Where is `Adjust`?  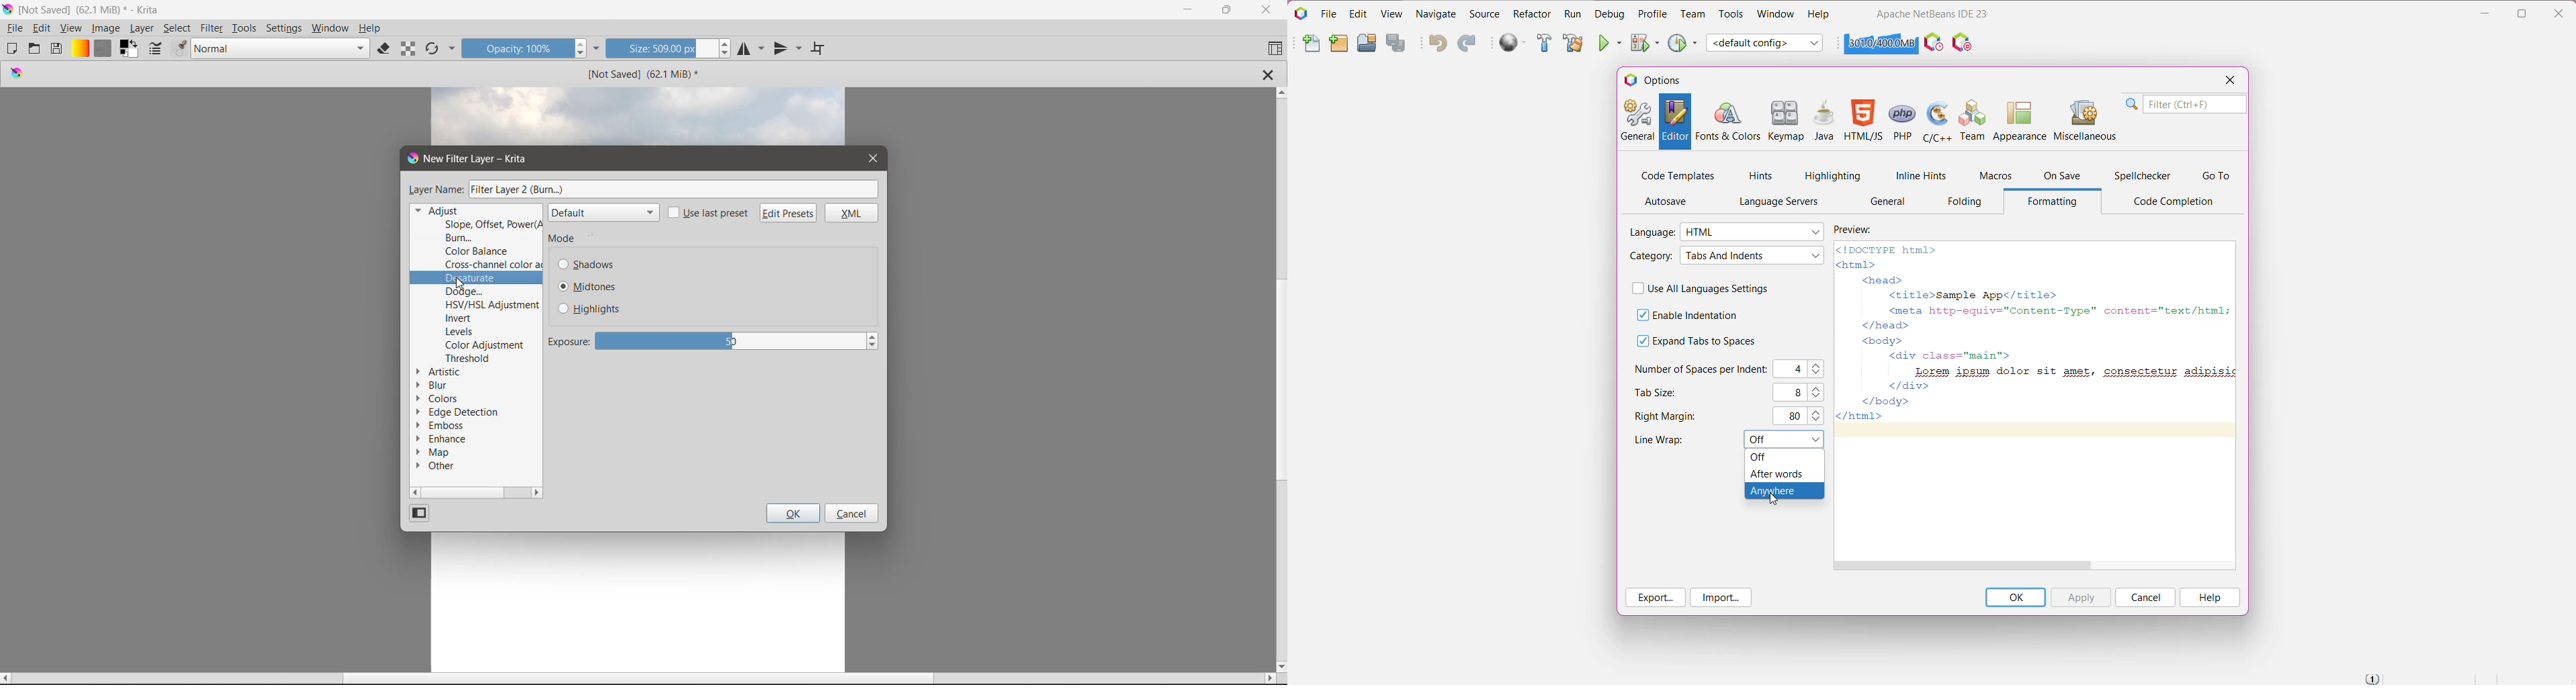
Adjust is located at coordinates (441, 210).